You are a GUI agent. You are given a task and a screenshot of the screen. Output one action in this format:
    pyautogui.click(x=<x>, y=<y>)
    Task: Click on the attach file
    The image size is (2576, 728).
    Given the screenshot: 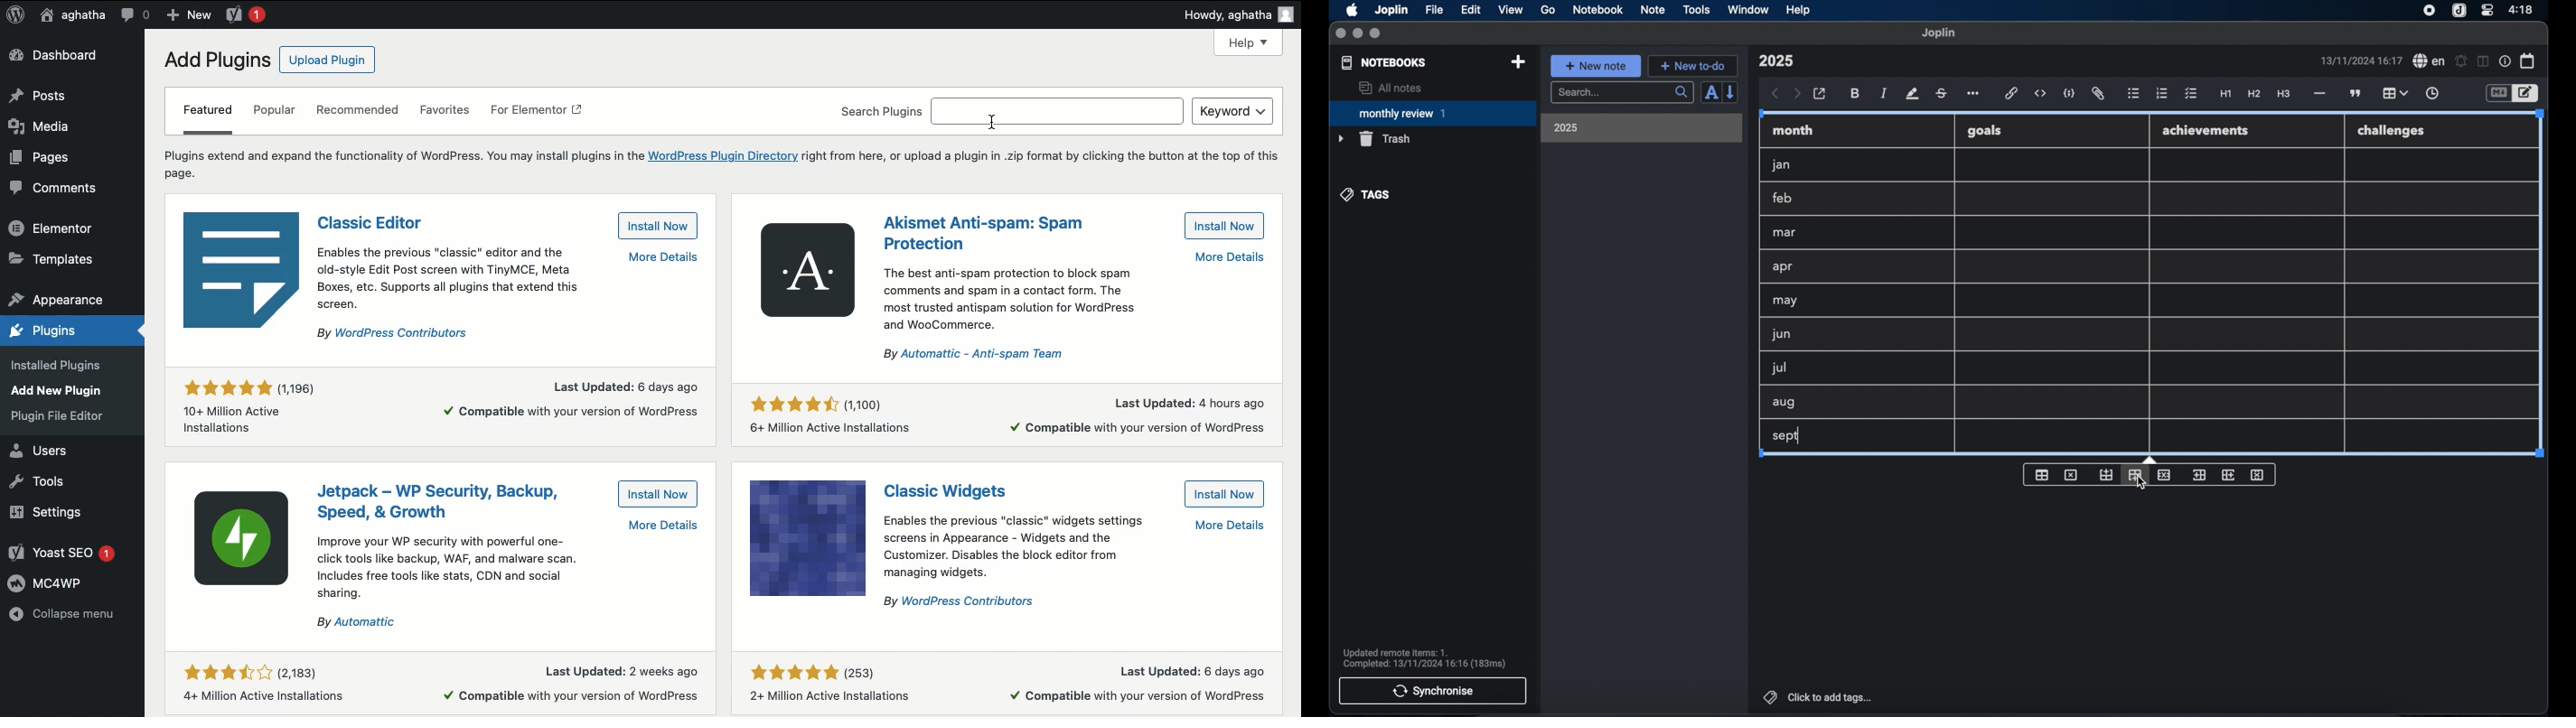 What is the action you would take?
    pyautogui.click(x=2098, y=94)
    